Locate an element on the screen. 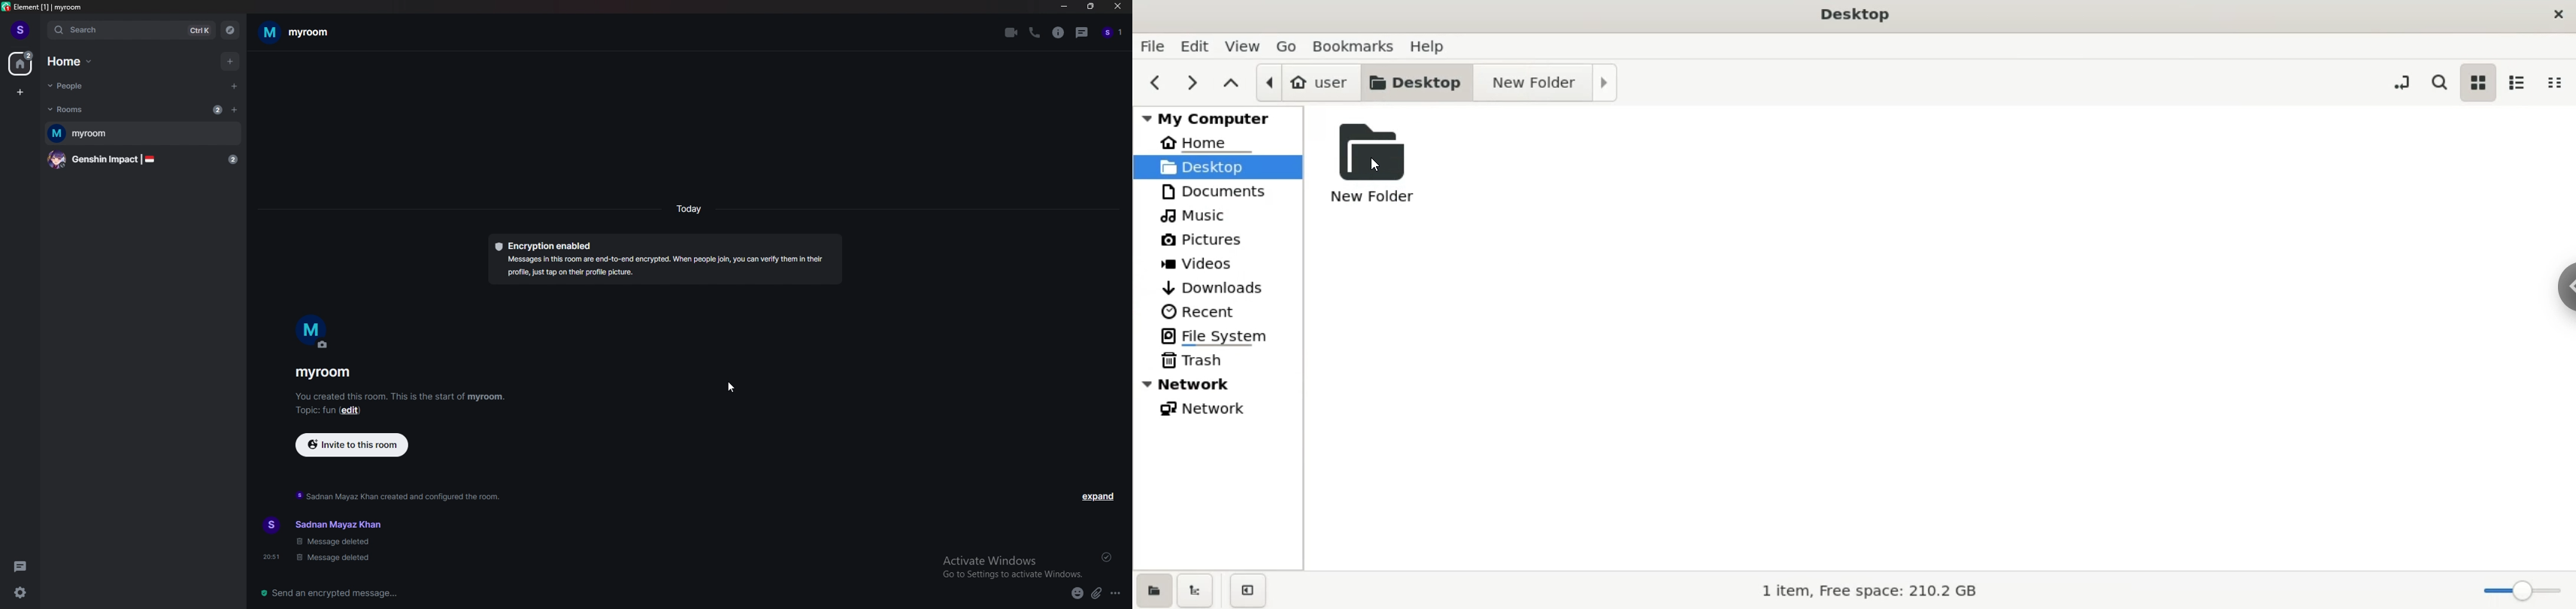  you created this room. this is the start of myroom. is located at coordinates (398, 397).